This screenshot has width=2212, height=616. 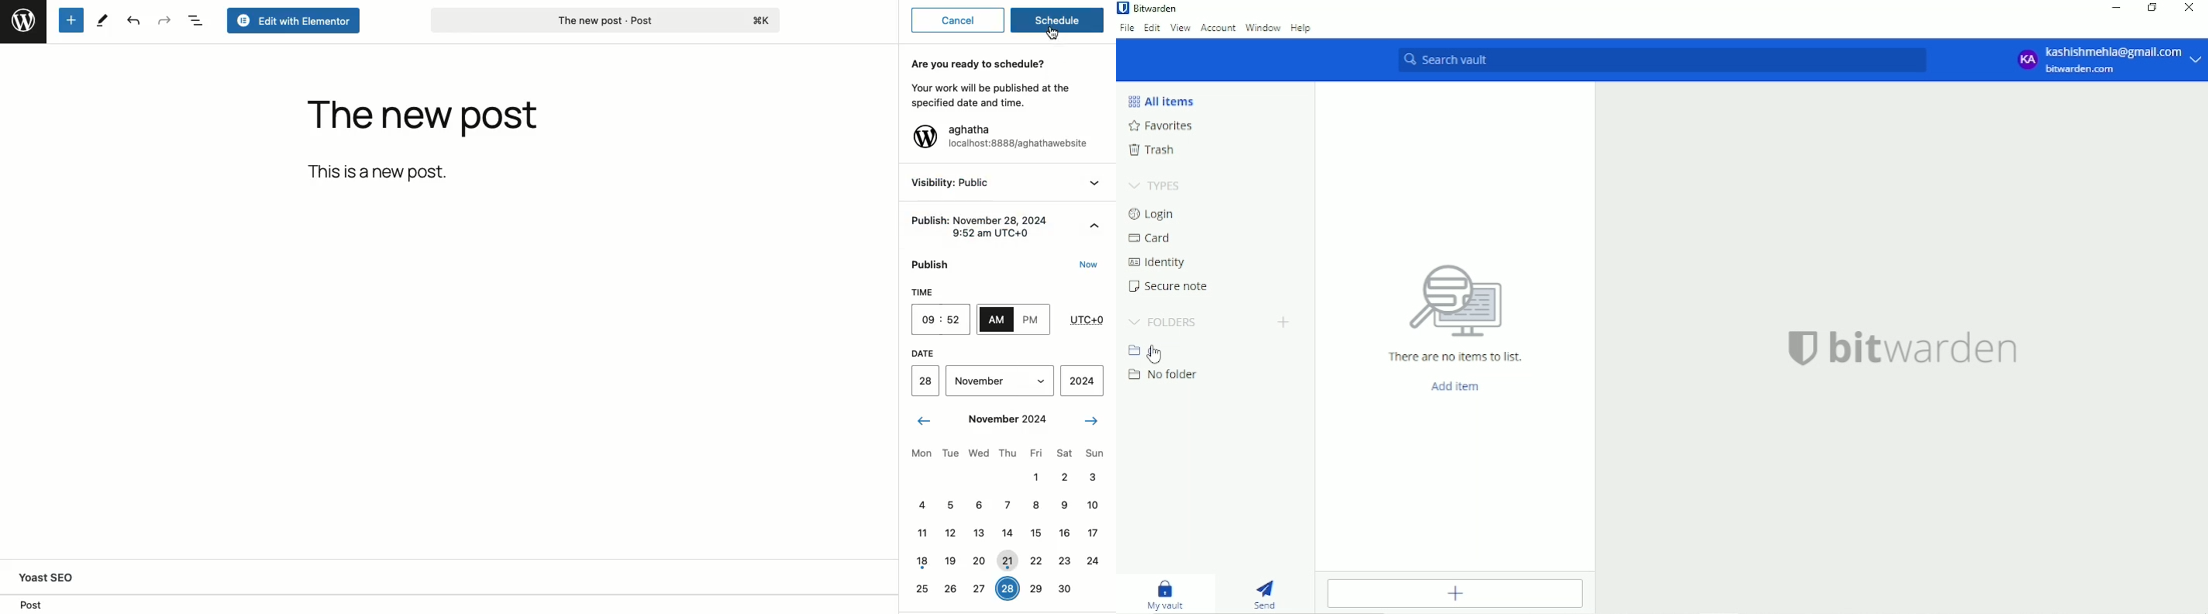 I want to click on 21, so click(x=1009, y=561).